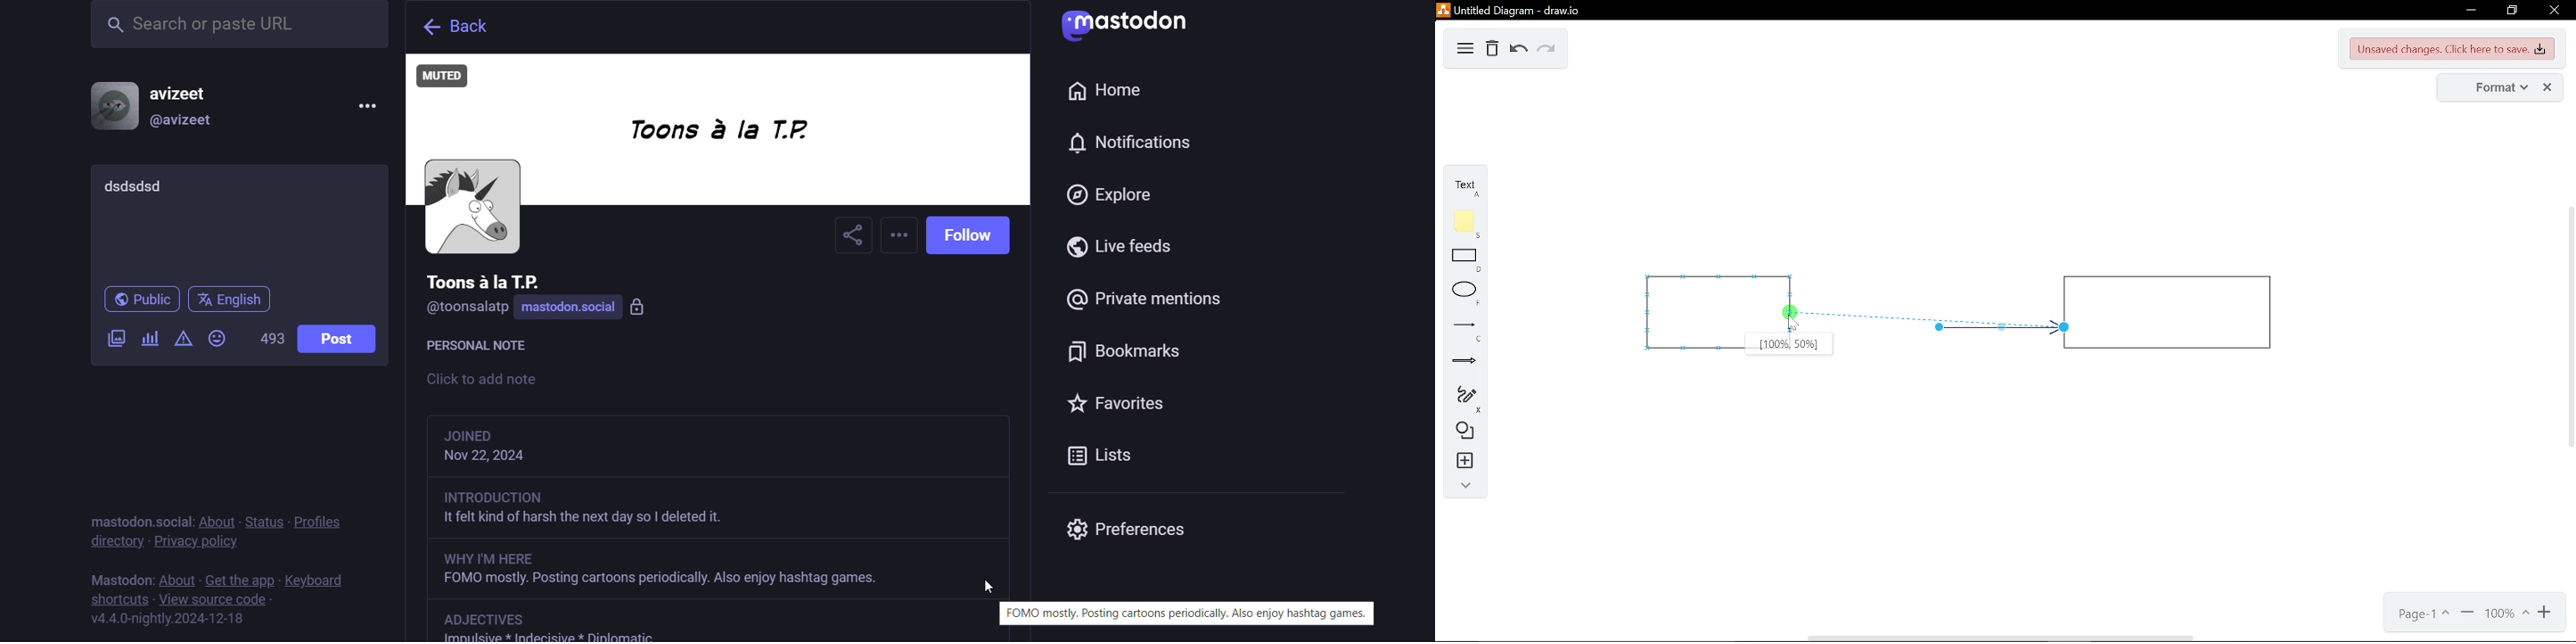 The height and width of the screenshot is (644, 2576). I want to click on click to add note, so click(520, 381).